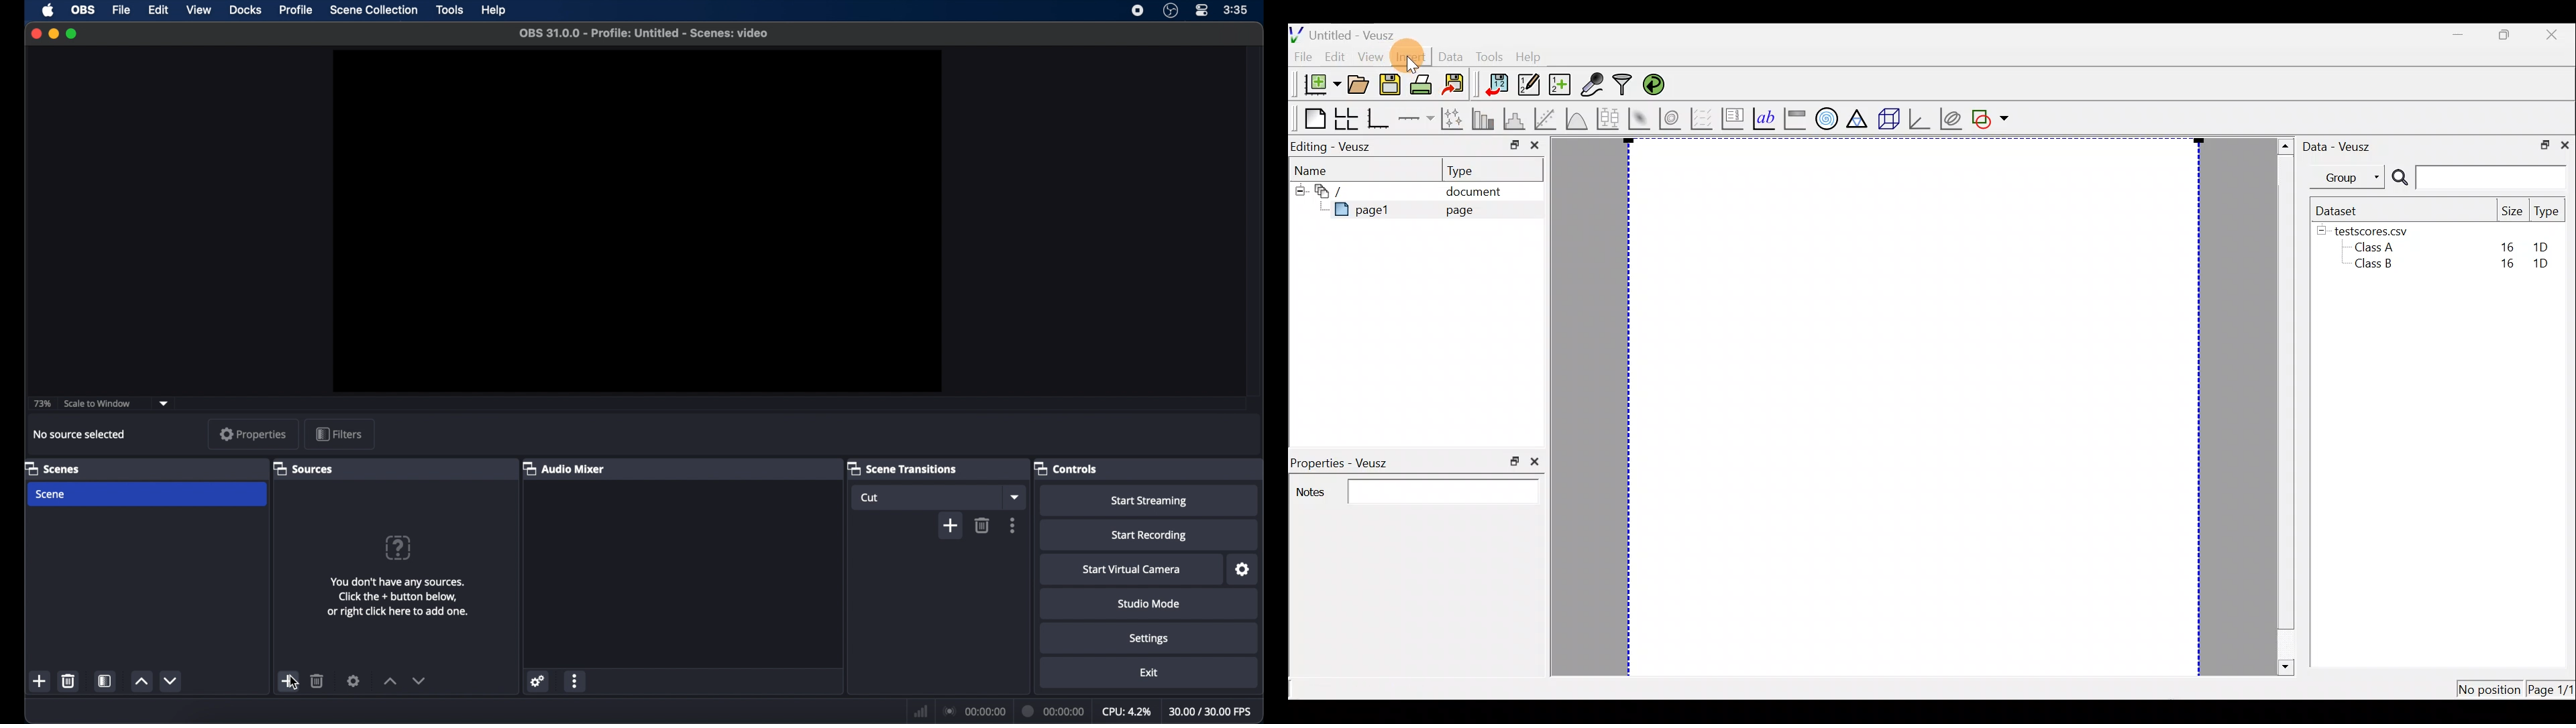 This screenshot has height=728, width=2576. I want to click on network, so click(919, 710).